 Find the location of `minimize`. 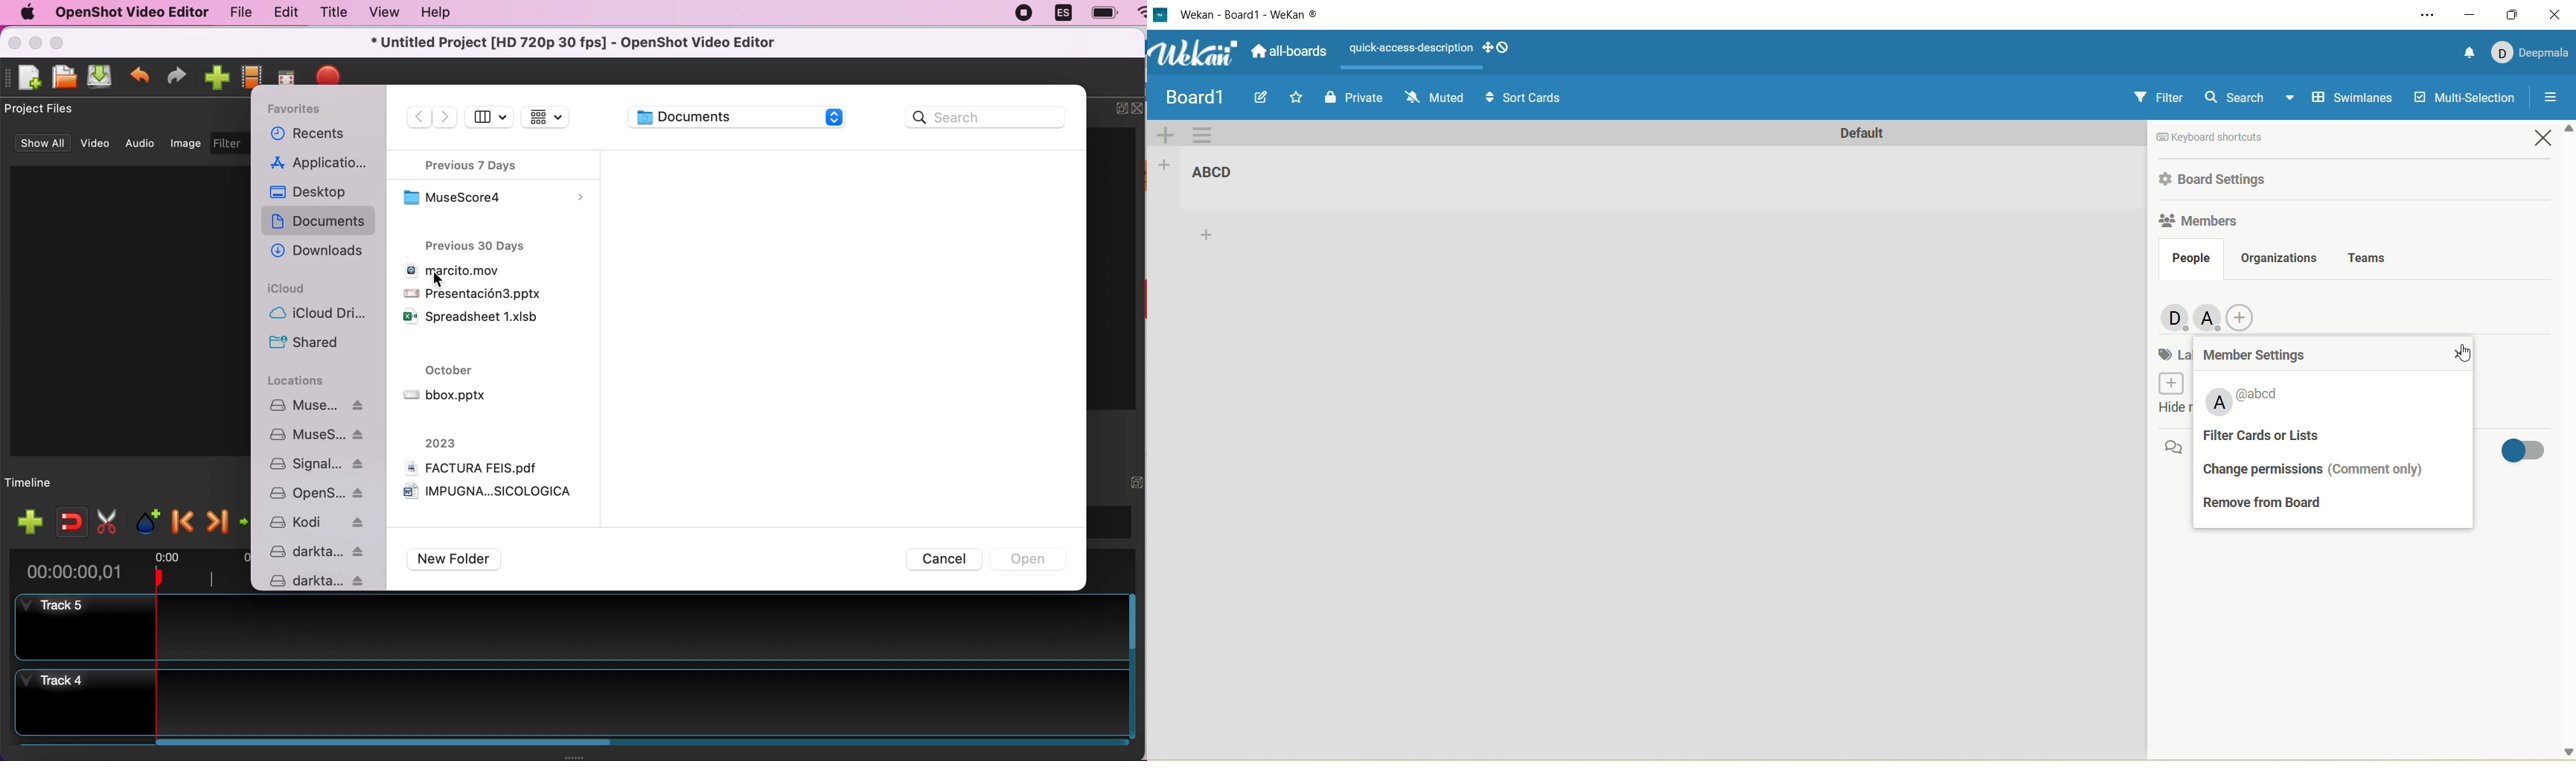

minimize is located at coordinates (2467, 14).